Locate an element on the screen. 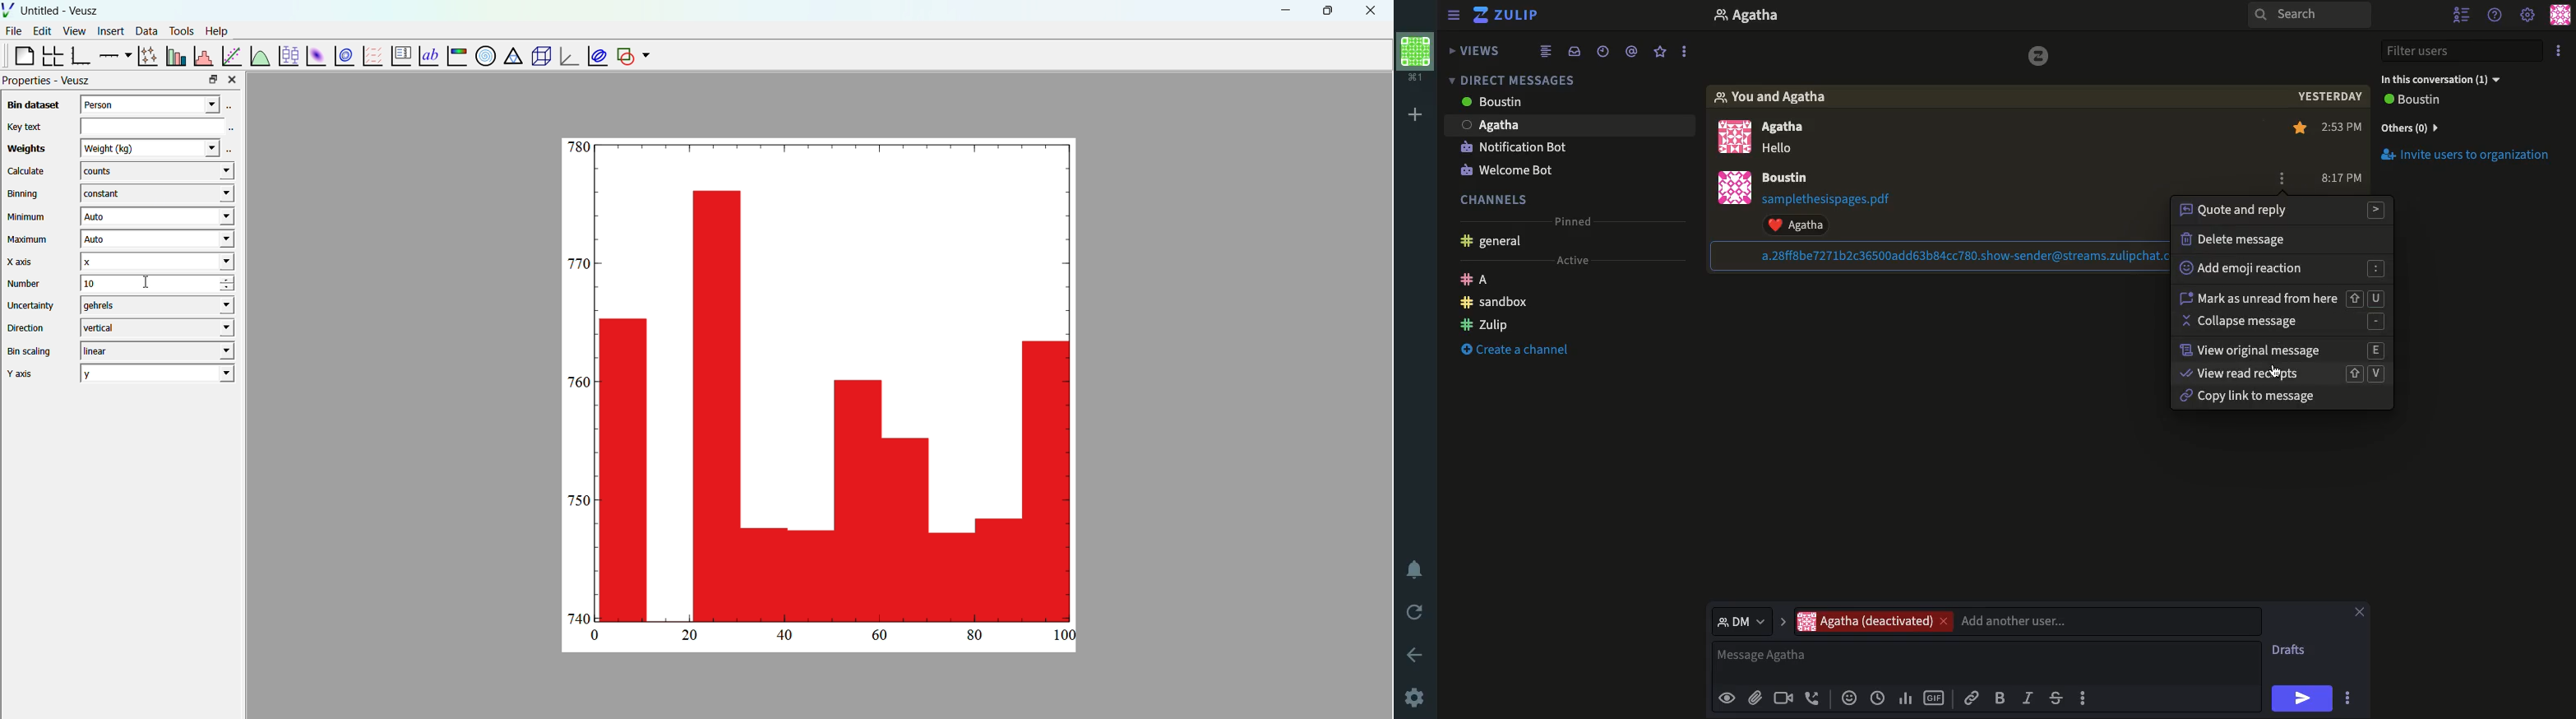 The height and width of the screenshot is (728, 2576). Mark as unread is located at coordinates (2282, 295).